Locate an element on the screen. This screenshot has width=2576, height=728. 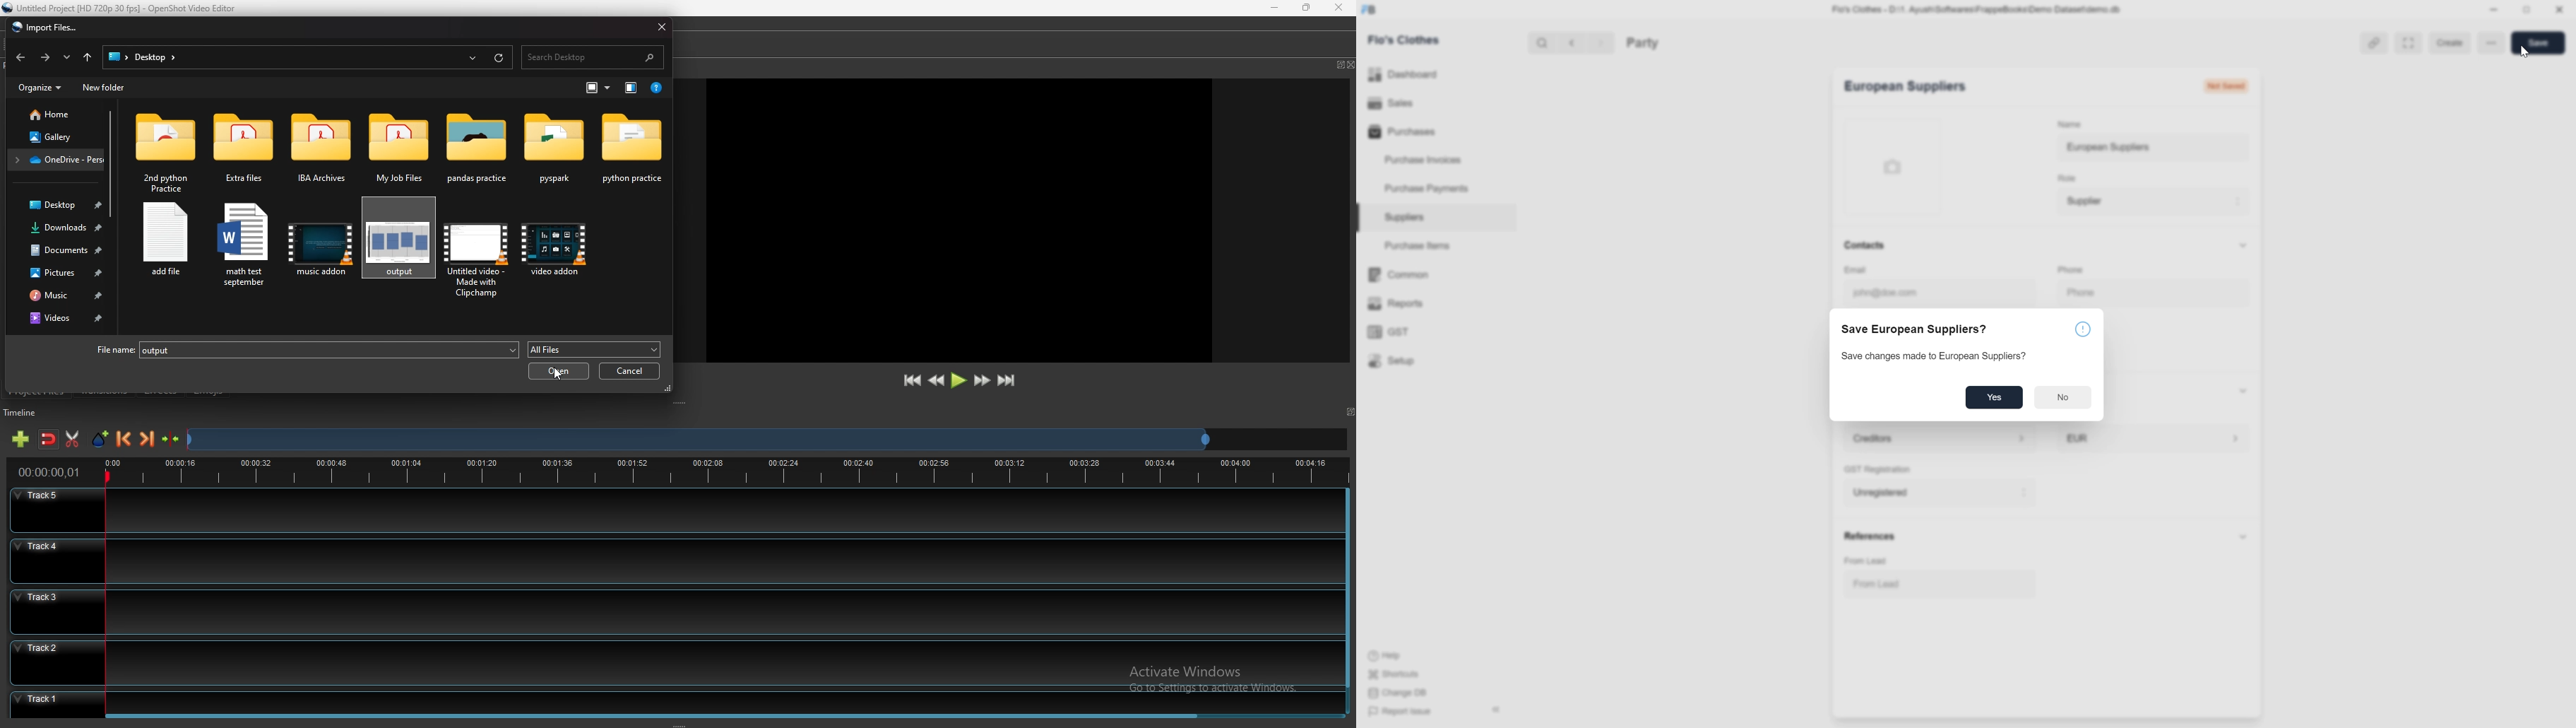
No is located at coordinates (2063, 395).